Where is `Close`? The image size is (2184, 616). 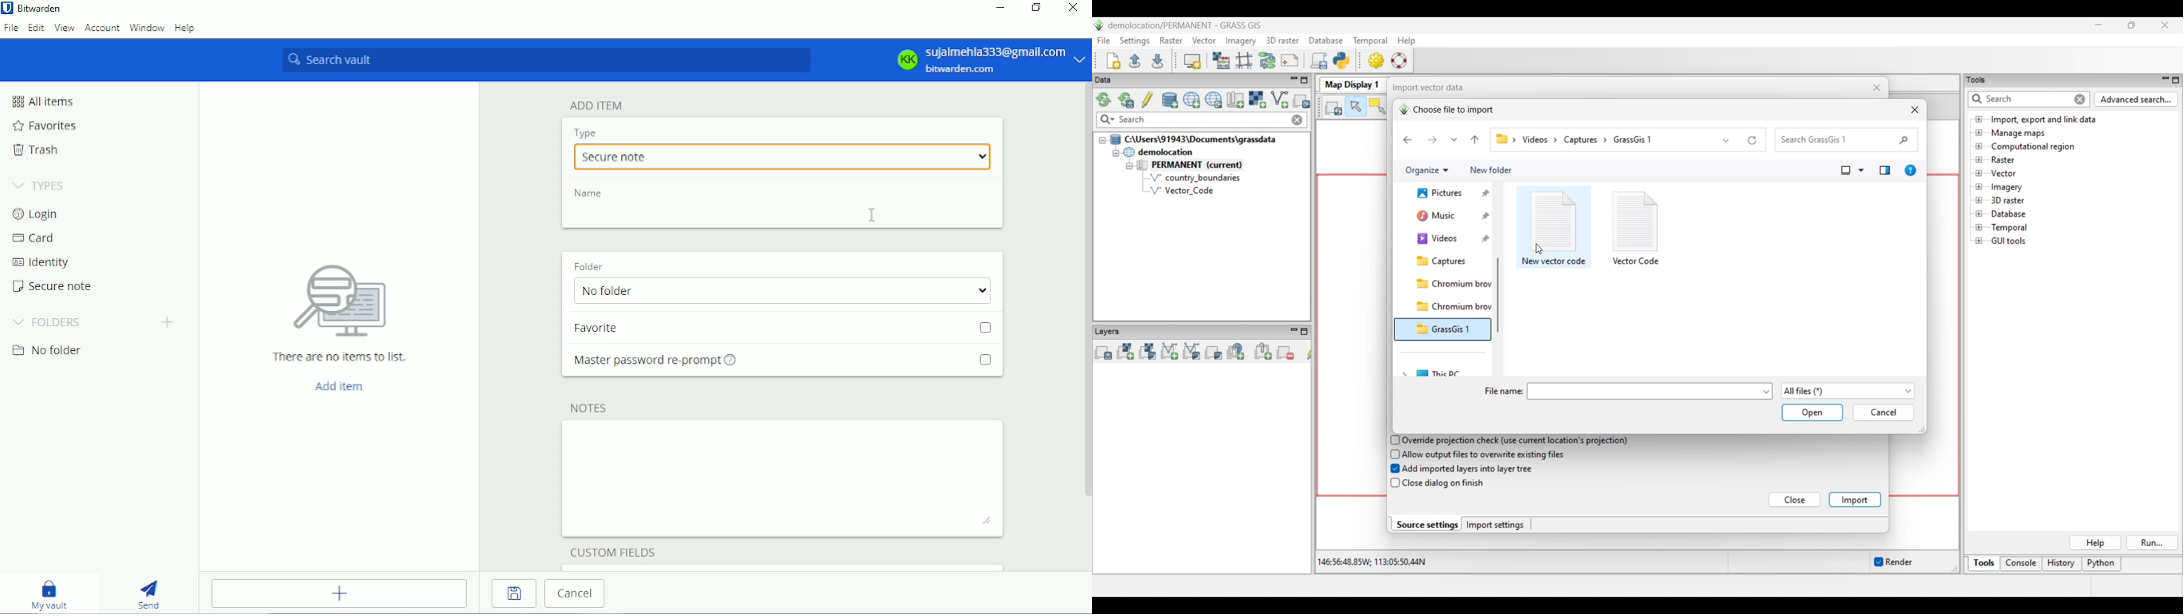
Close is located at coordinates (1074, 7).